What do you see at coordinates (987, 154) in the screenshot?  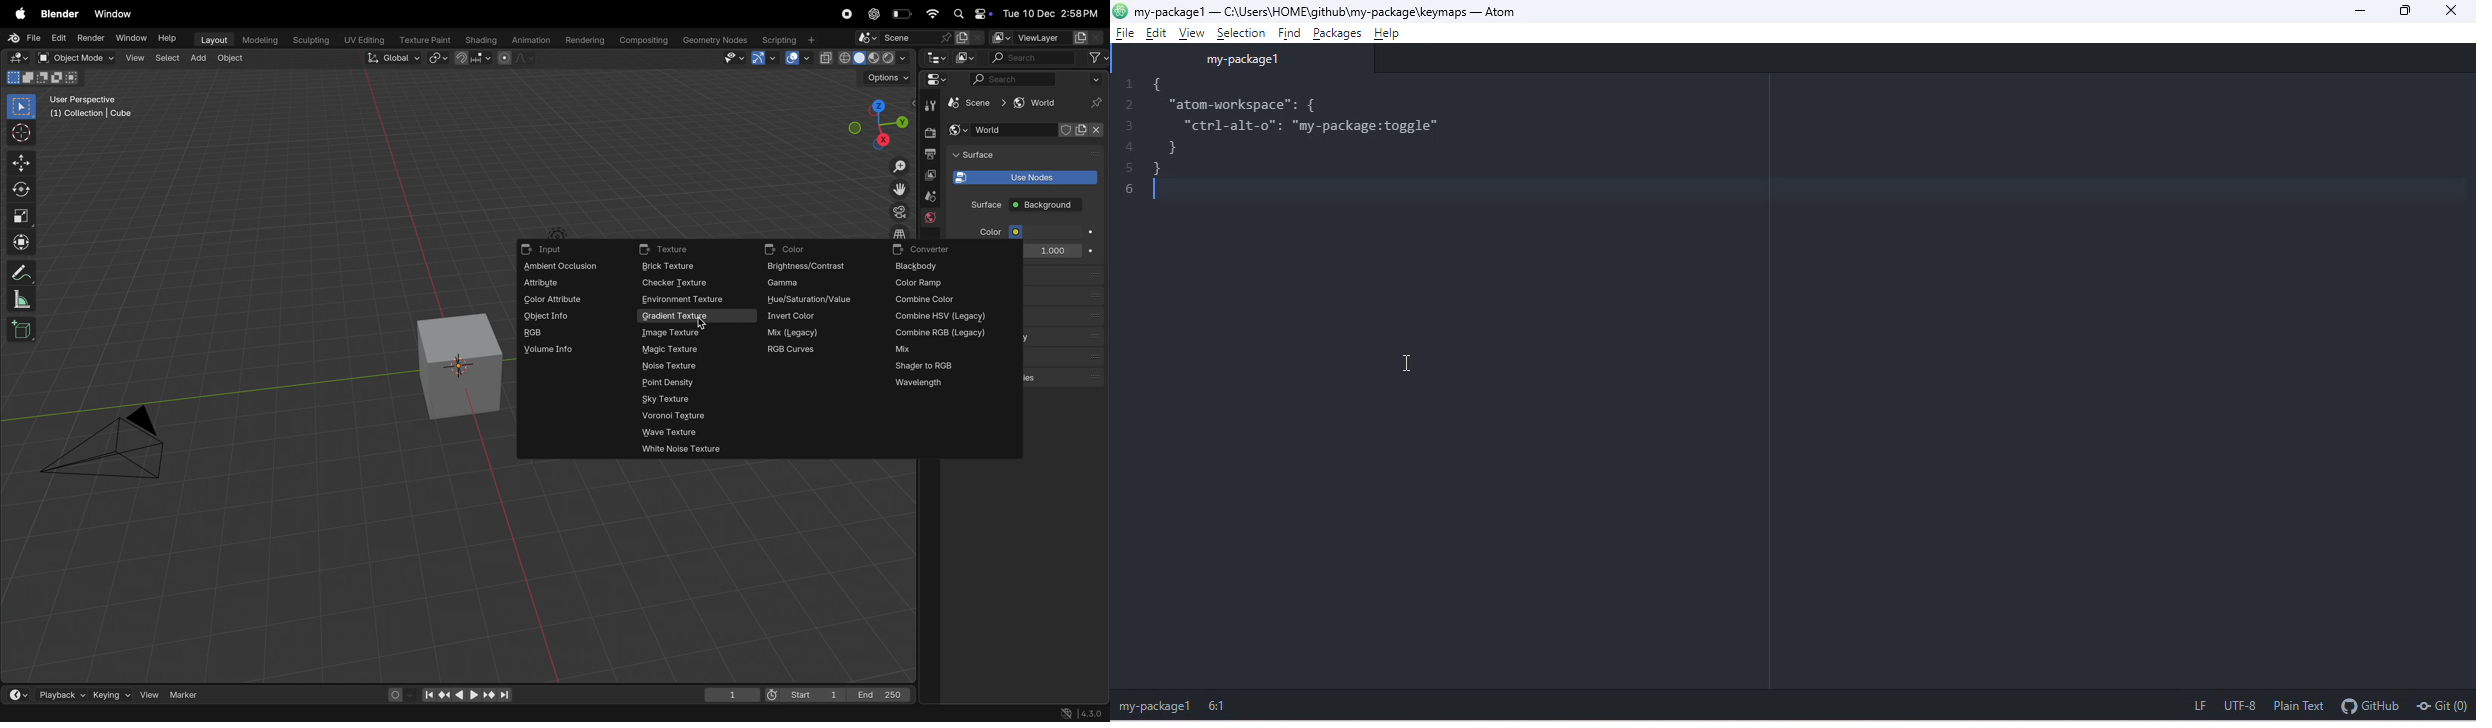 I see `Surface` at bounding box center [987, 154].